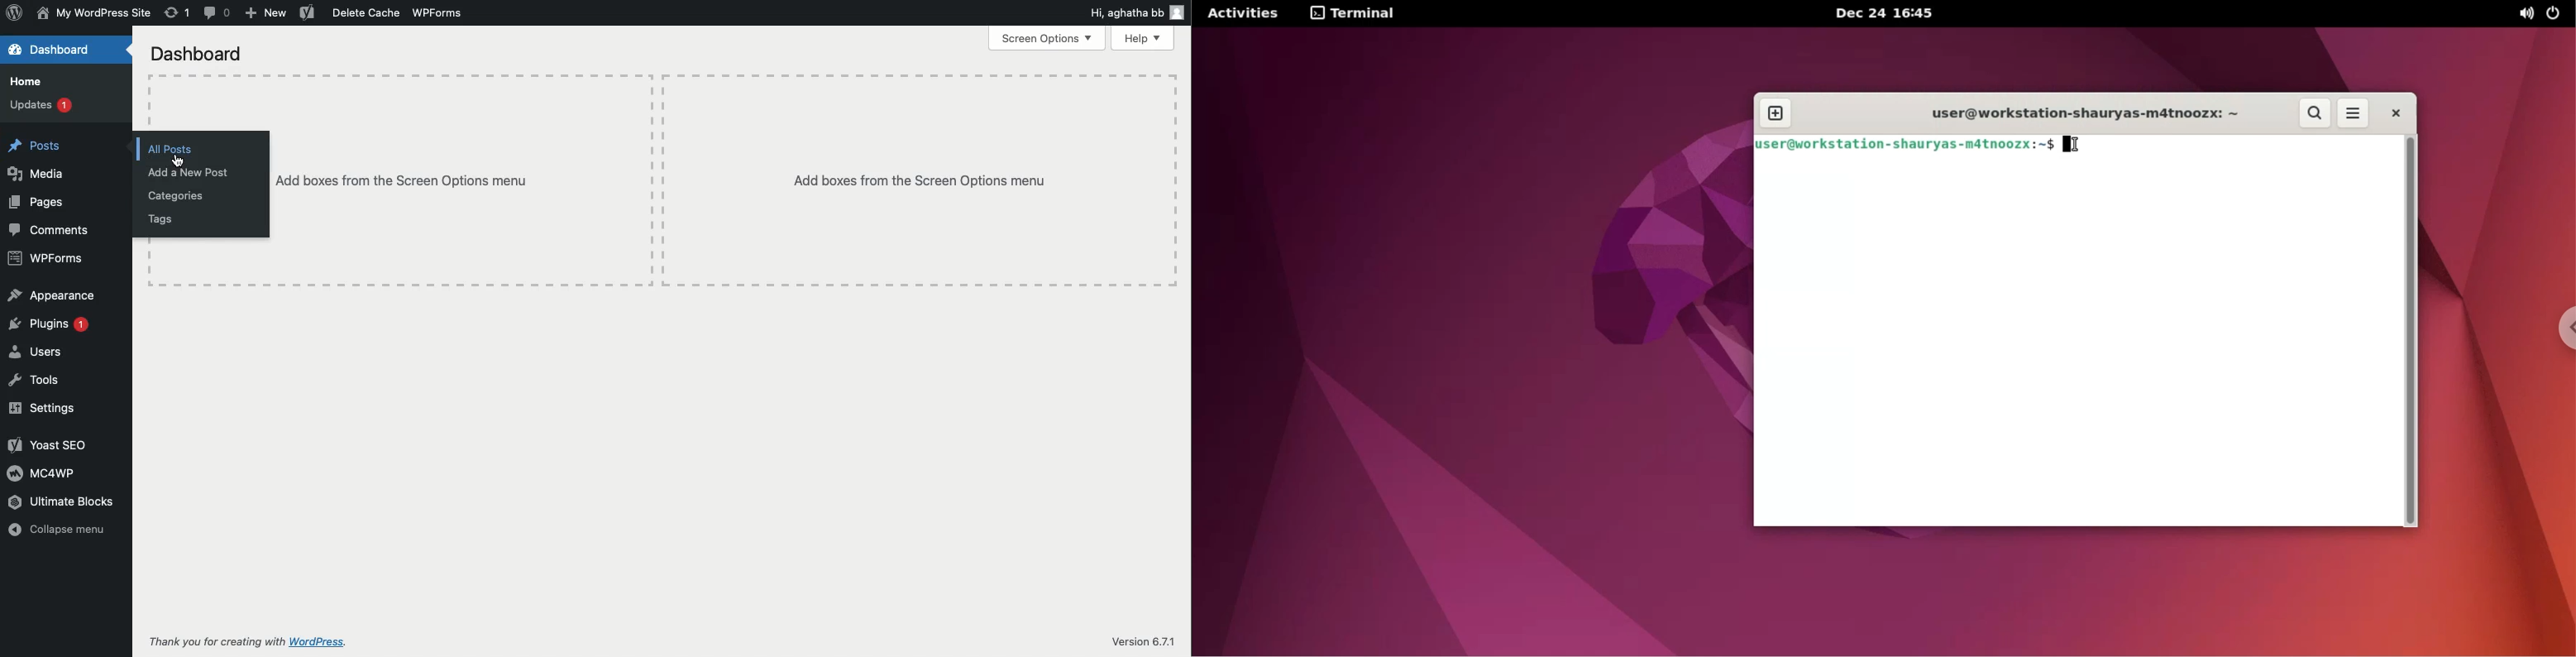 This screenshot has height=672, width=2576. I want to click on Dashboard, so click(197, 52).